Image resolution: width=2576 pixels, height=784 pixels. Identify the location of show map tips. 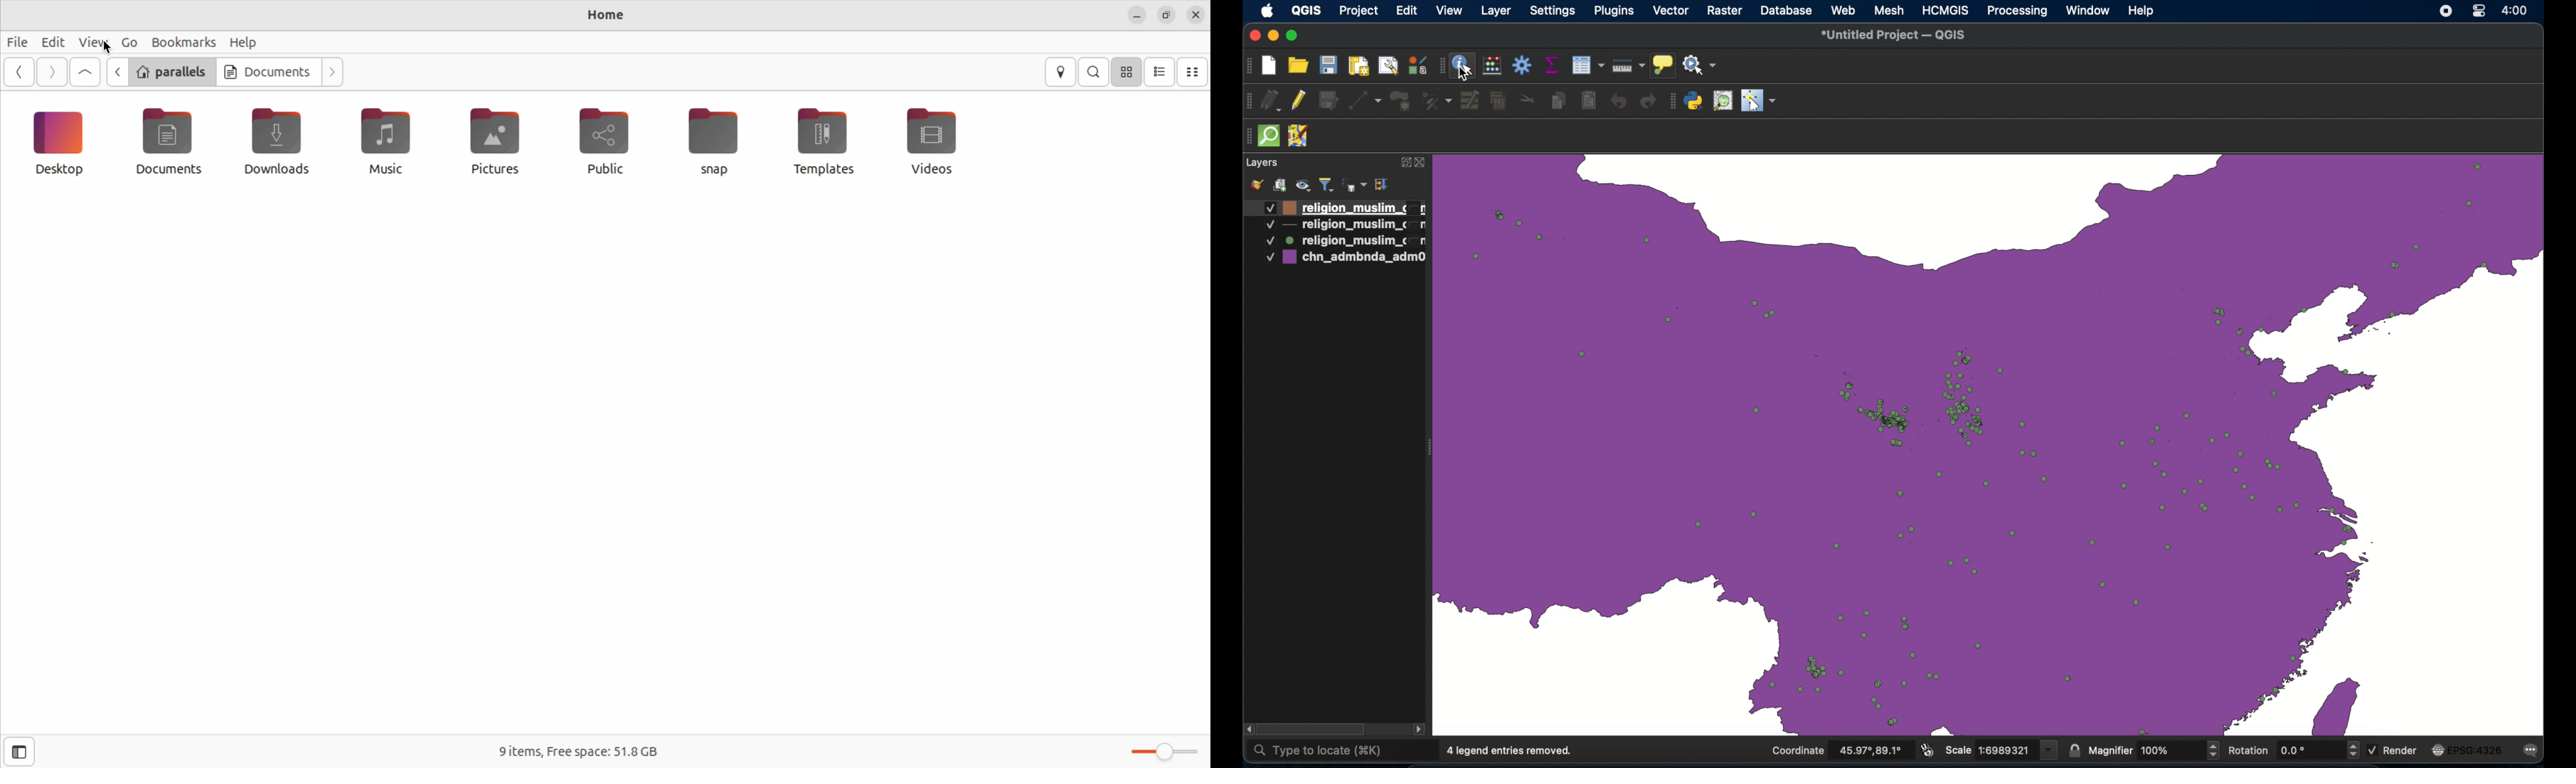
(1664, 65).